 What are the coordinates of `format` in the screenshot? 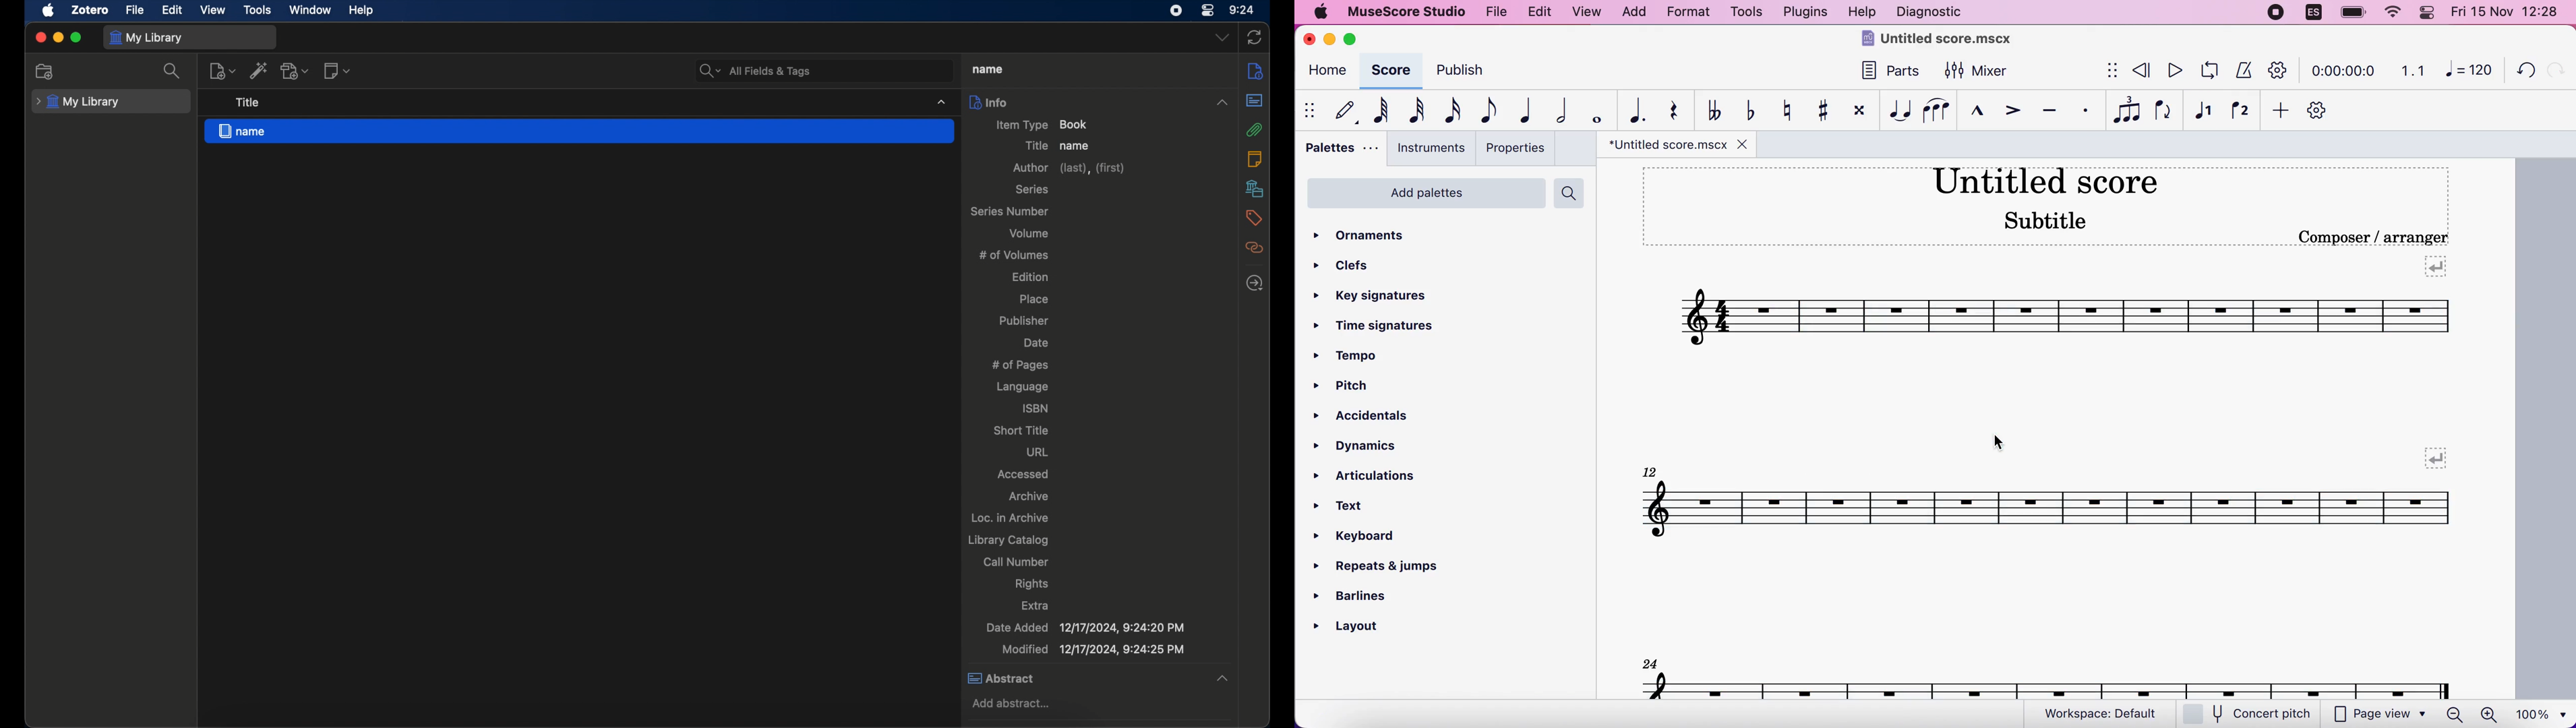 It's located at (1688, 14).